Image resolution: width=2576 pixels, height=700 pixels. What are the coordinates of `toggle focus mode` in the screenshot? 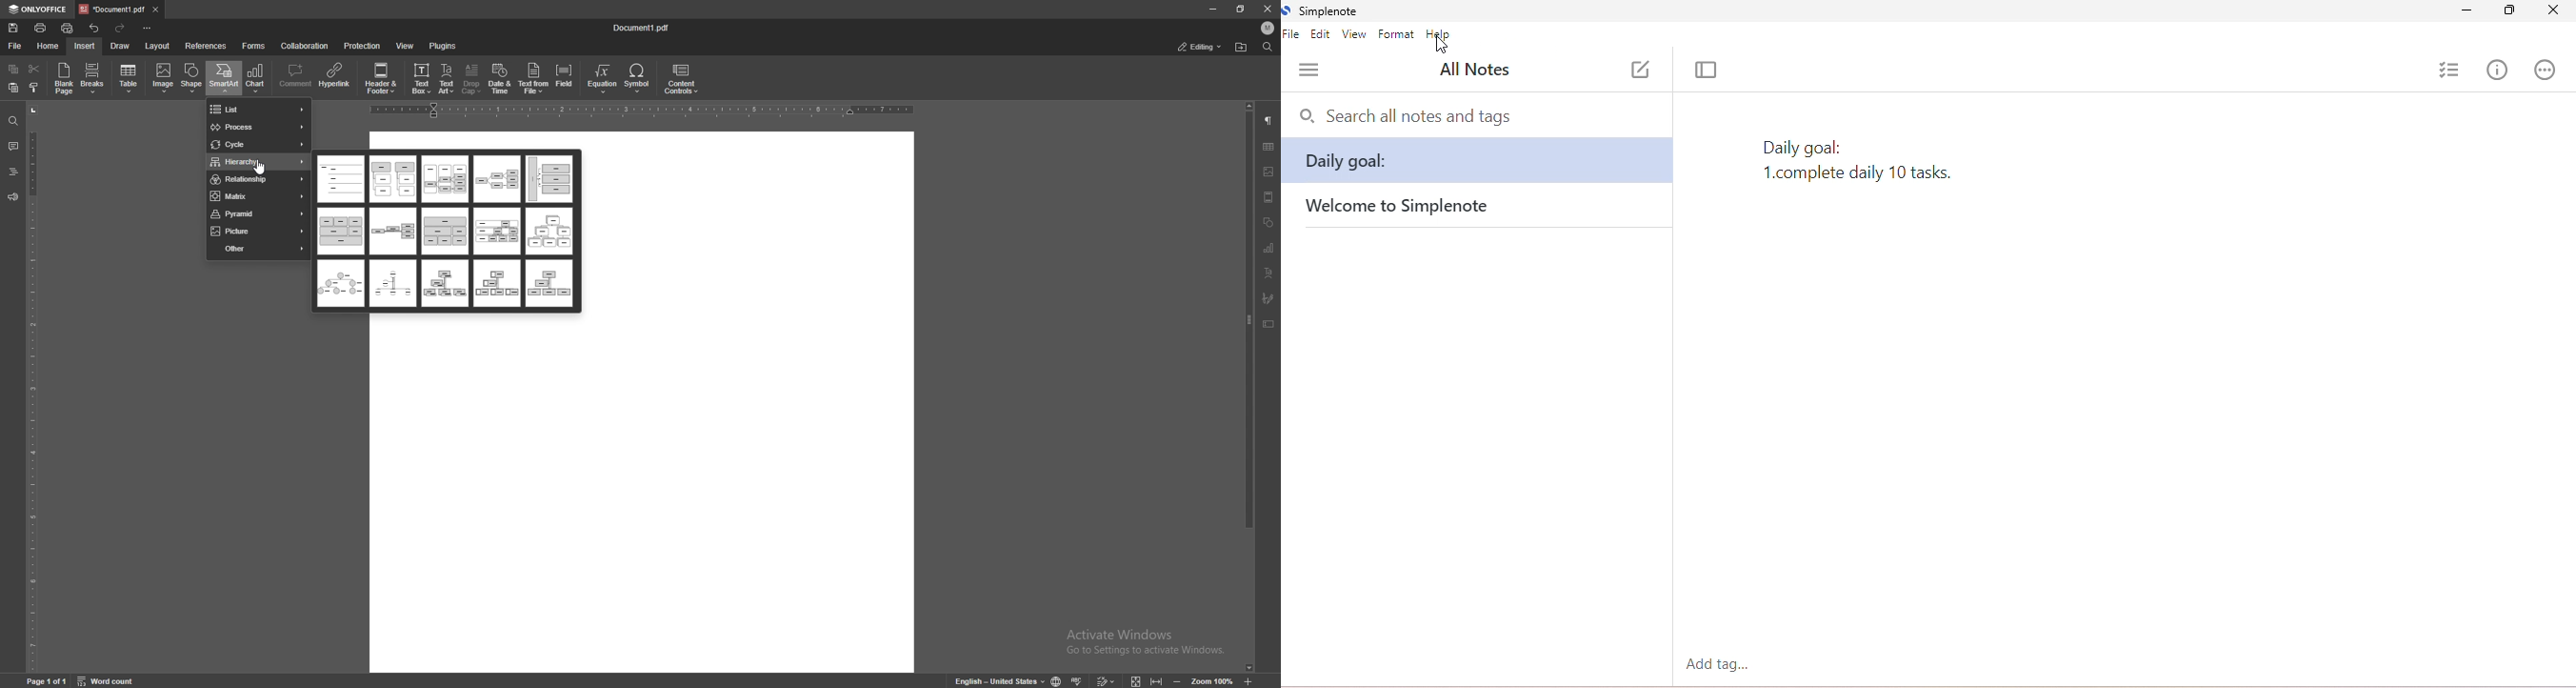 It's located at (1709, 71).